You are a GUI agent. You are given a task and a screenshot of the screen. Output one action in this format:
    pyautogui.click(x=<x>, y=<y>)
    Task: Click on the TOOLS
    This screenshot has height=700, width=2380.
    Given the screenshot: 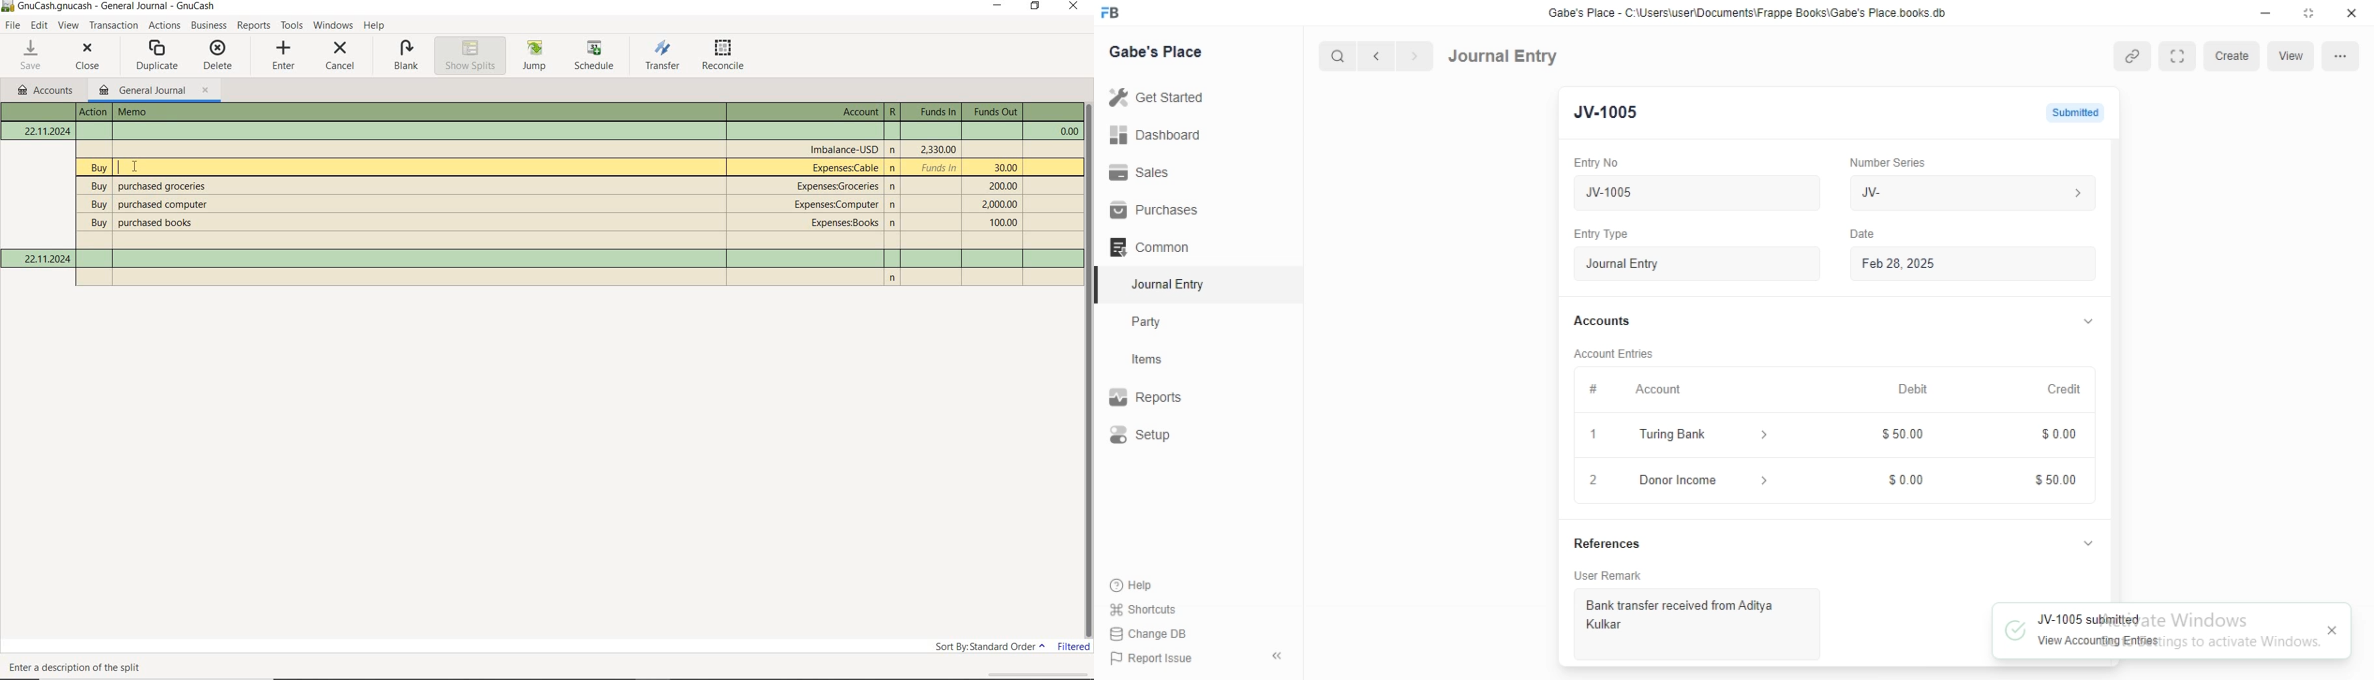 What is the action you would take?
    pyautogui.click(x=292, y=26)
    